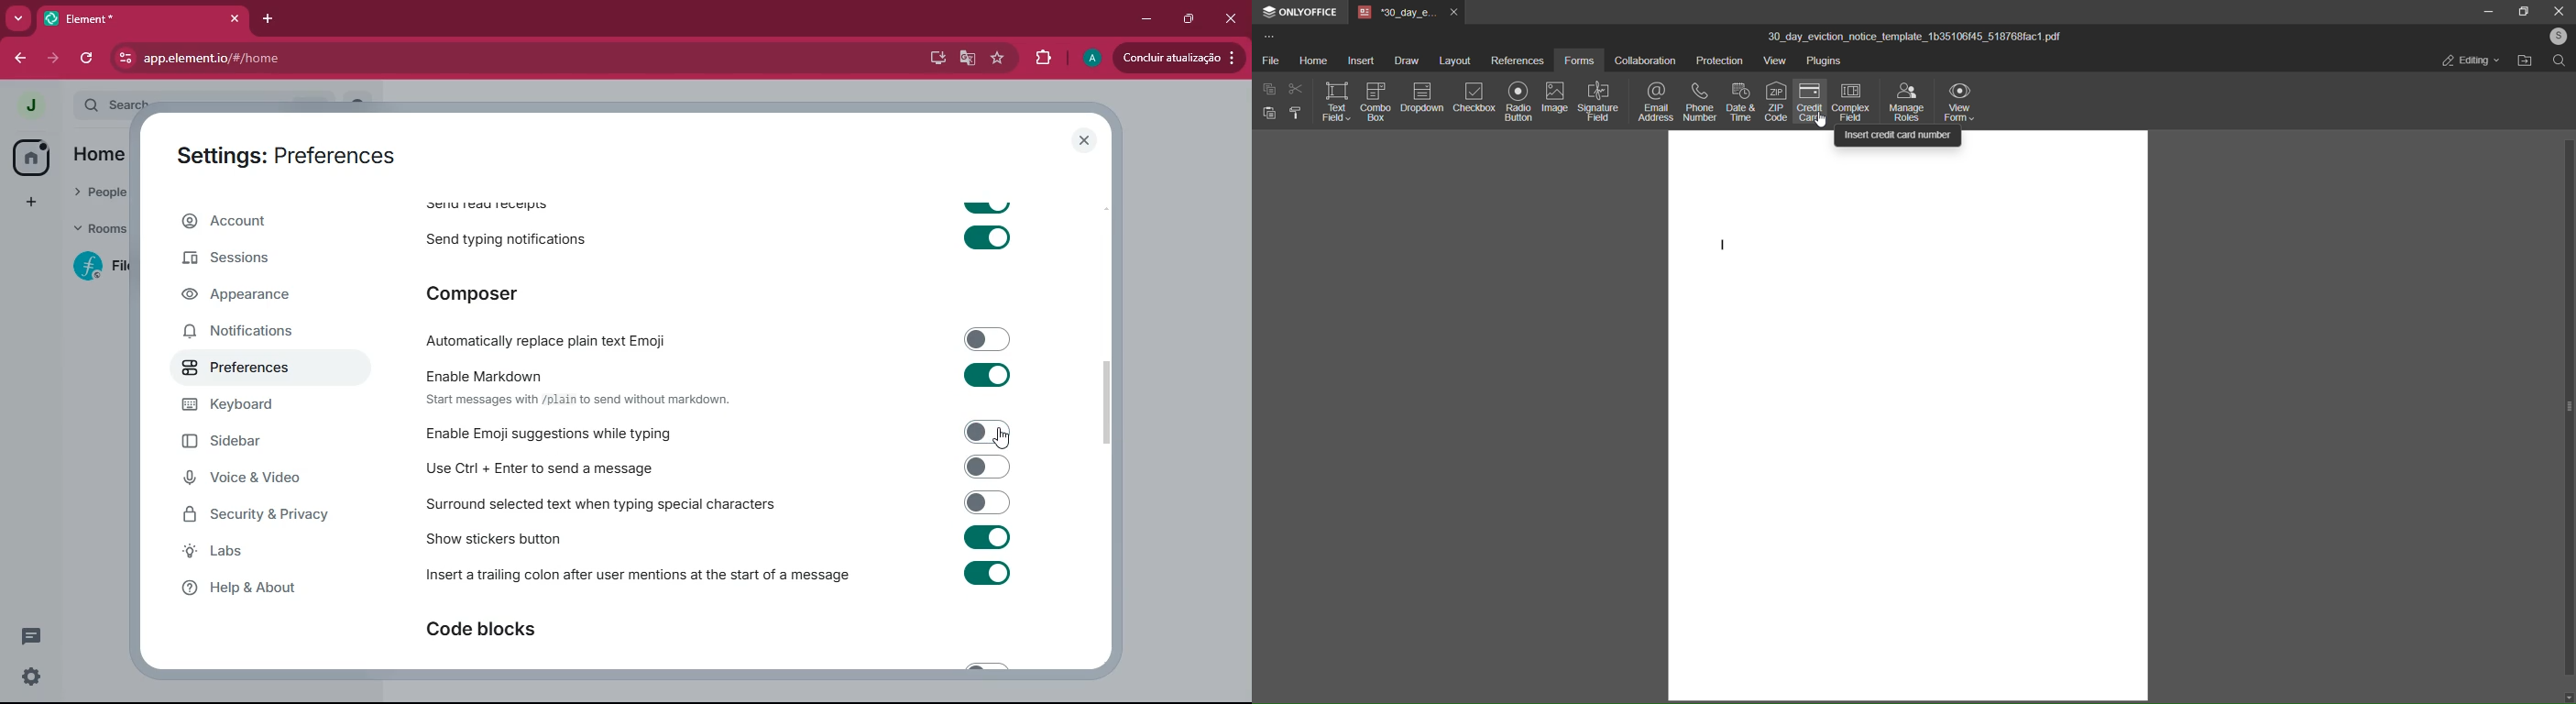 The image size is (2576, 728). Describe the element at coordinates (1907, 421) in the screenshot. I see `canvas` at that location.